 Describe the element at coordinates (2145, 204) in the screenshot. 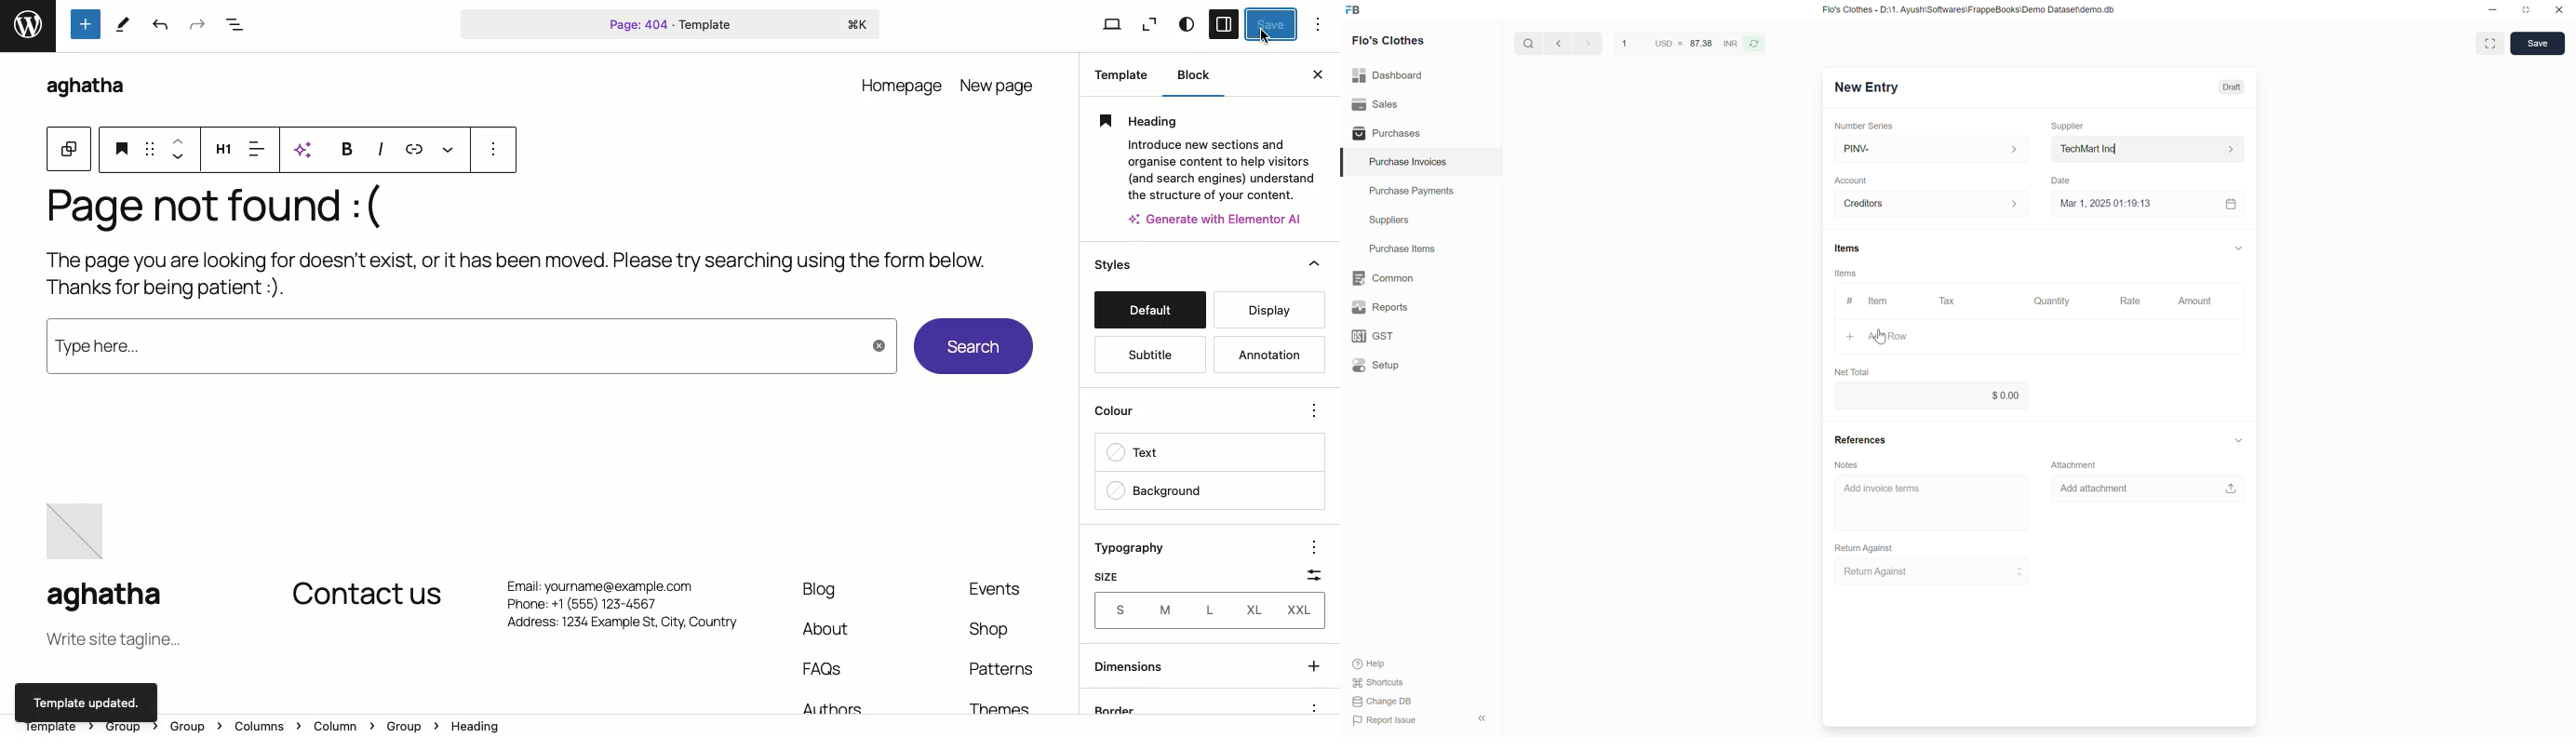

I see `Mar 1, 2025 01:19:13 ` at that location.